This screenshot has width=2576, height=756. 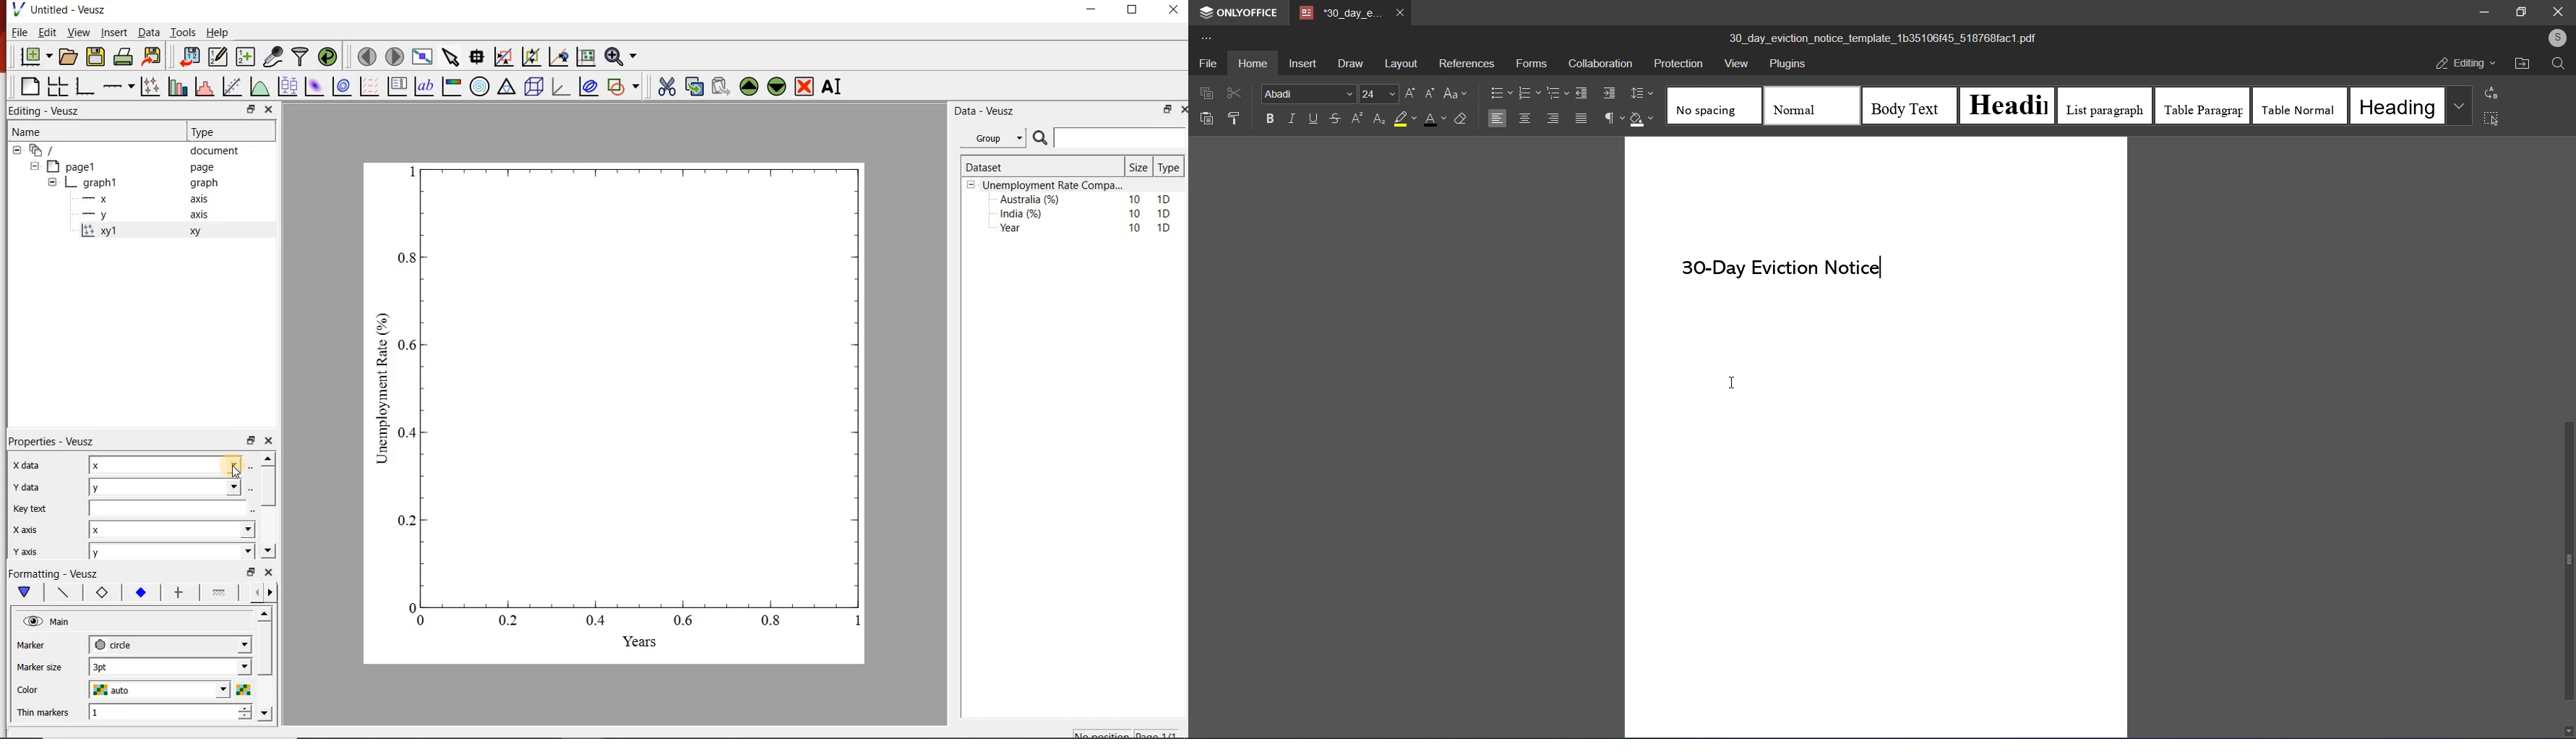 I want to click on layout, so click(x=1399, y=64).